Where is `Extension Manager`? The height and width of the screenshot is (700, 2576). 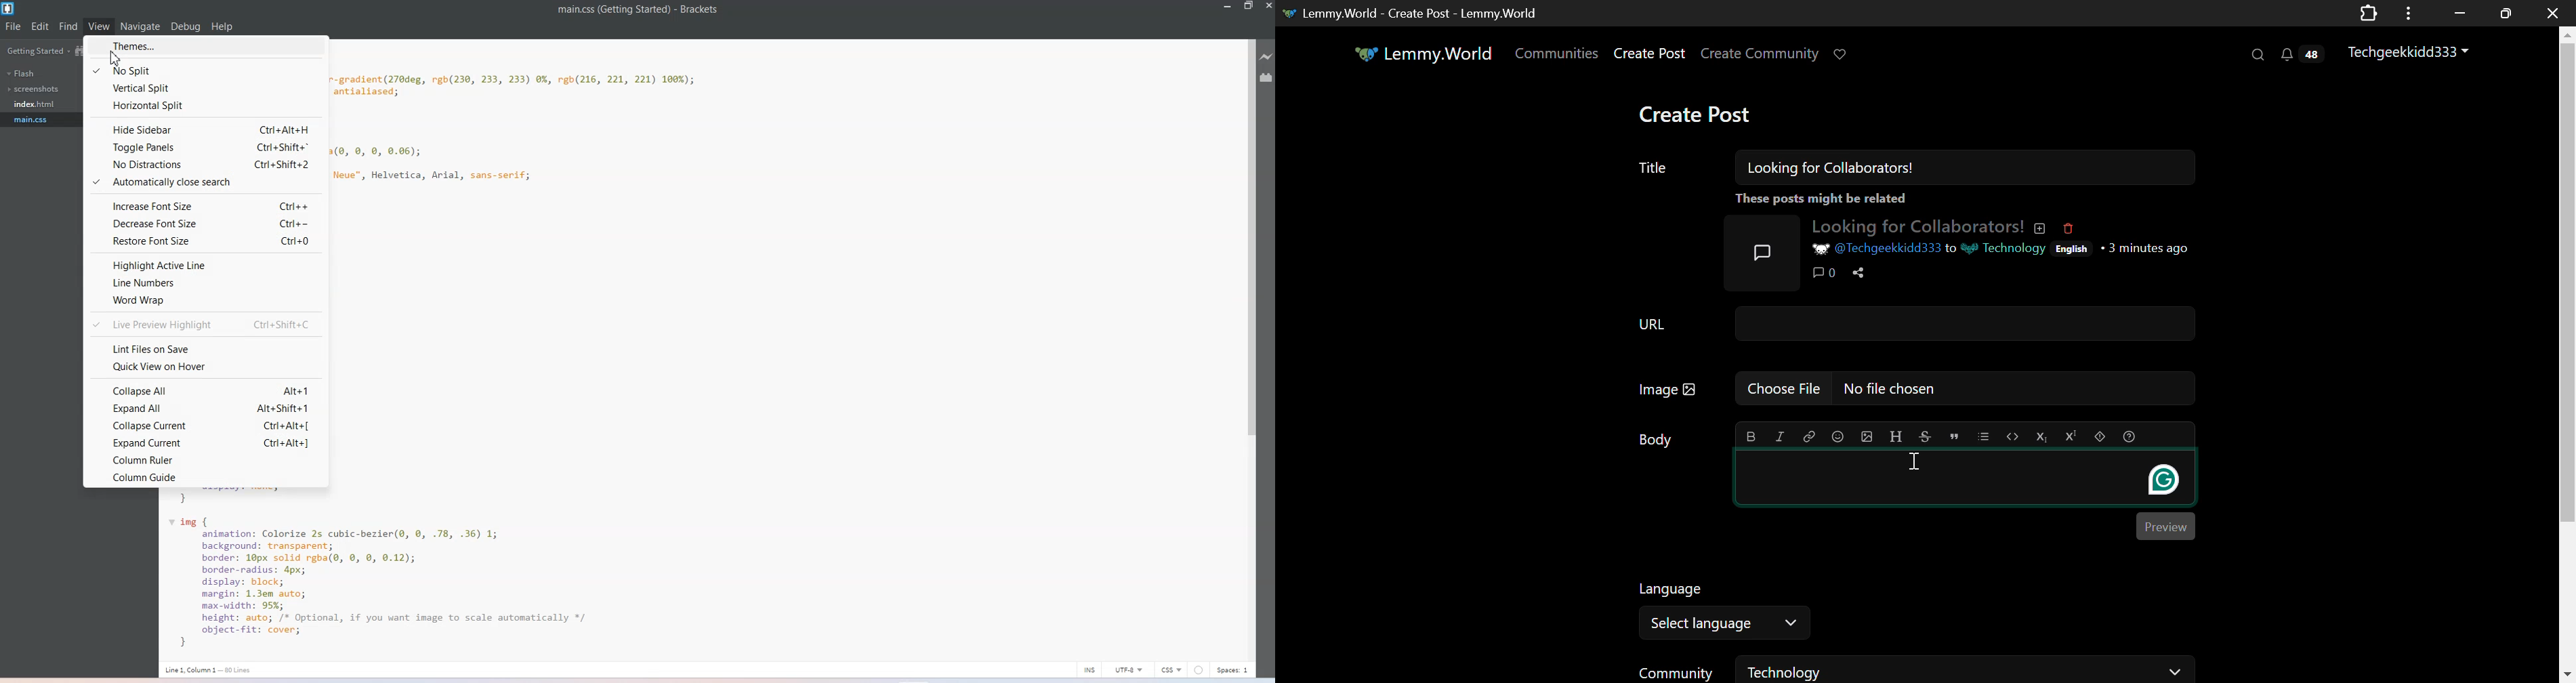 Extension Manager is located at coordinates (1267, 77).